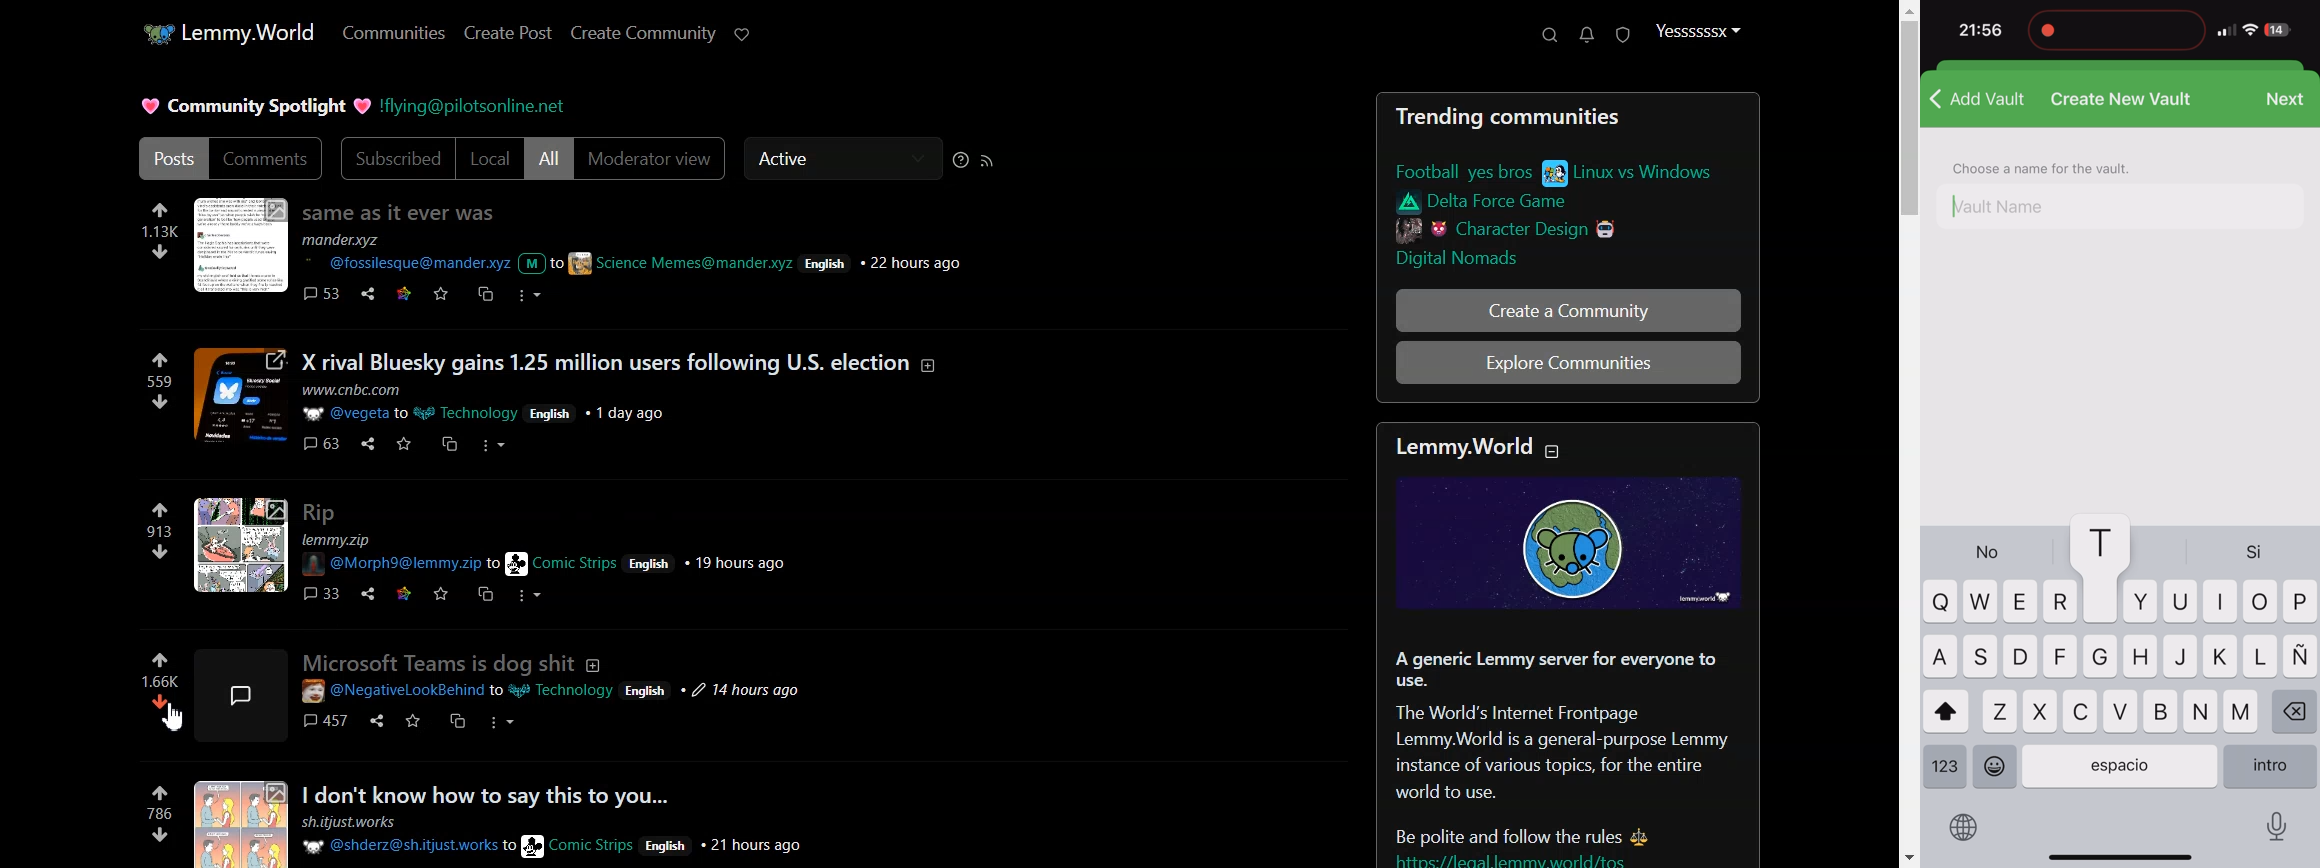 The image size is (2324, 868). Describe the element at coordinates (989, 160) in the screenshot. I see `Rss` at that location.